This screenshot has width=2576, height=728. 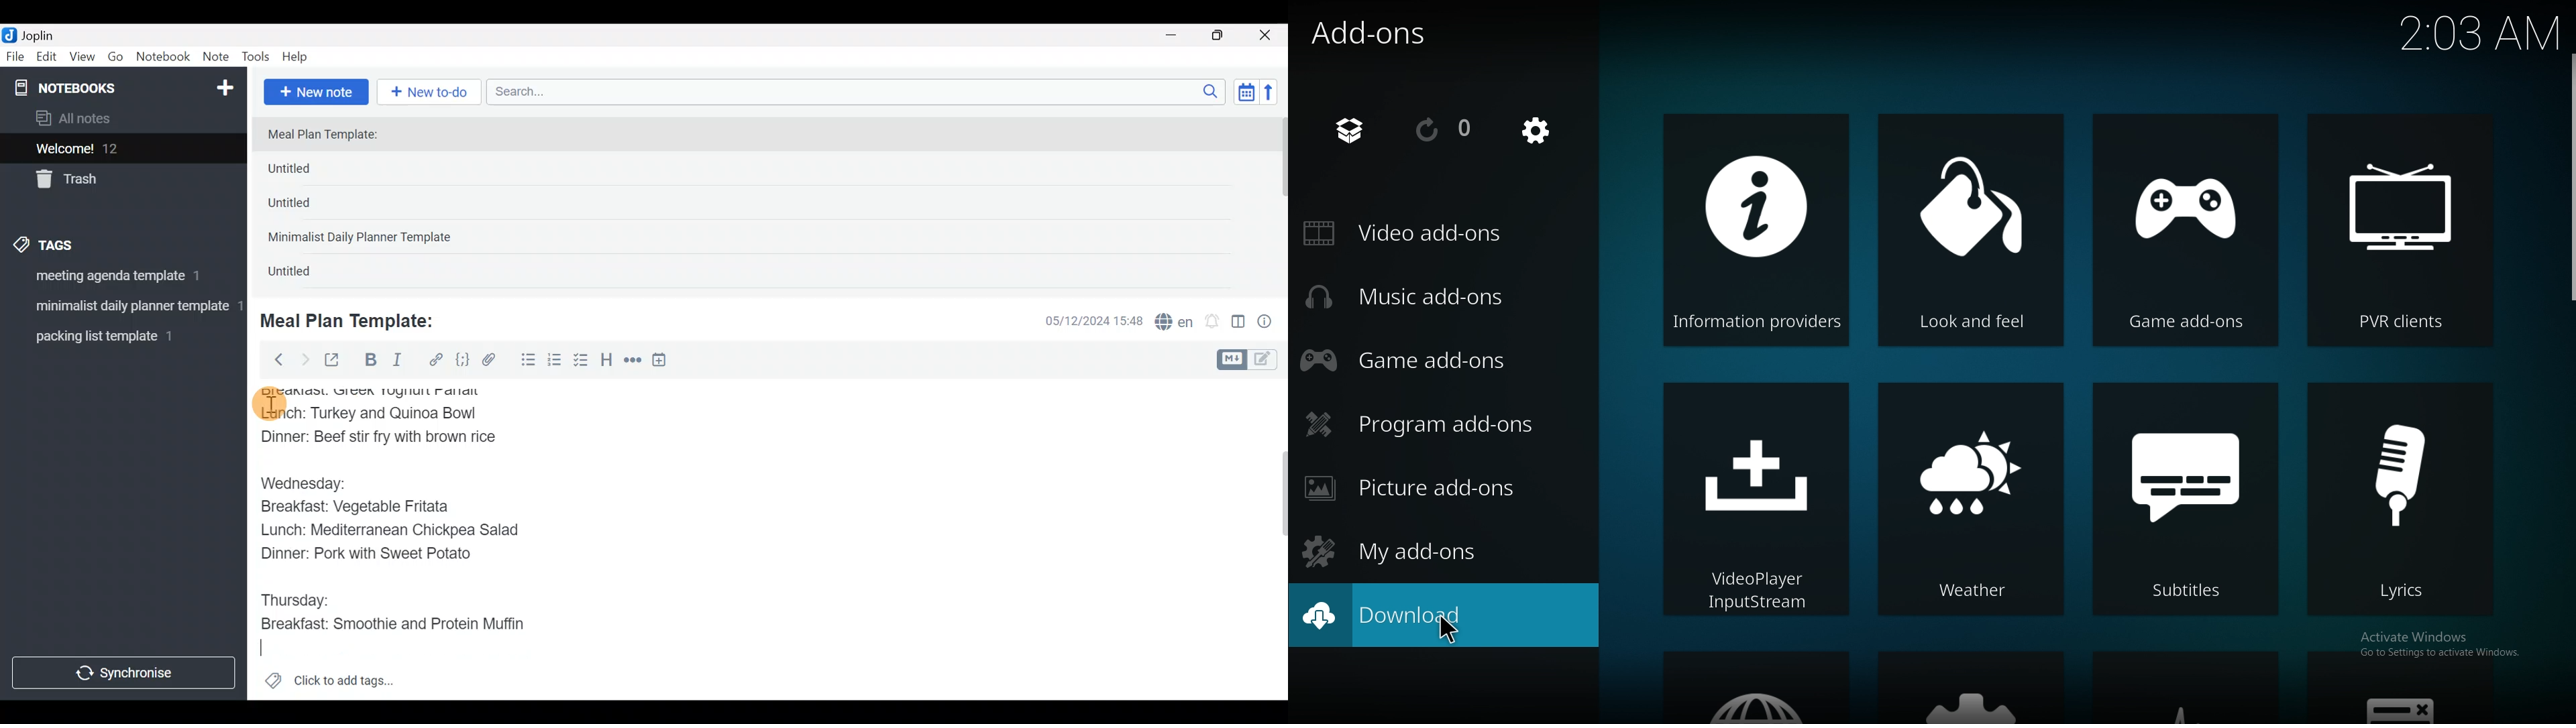 What do you see at coordinates (75, 243) in the screenshot?
I see `Tags` at bounding box center [75, 243].